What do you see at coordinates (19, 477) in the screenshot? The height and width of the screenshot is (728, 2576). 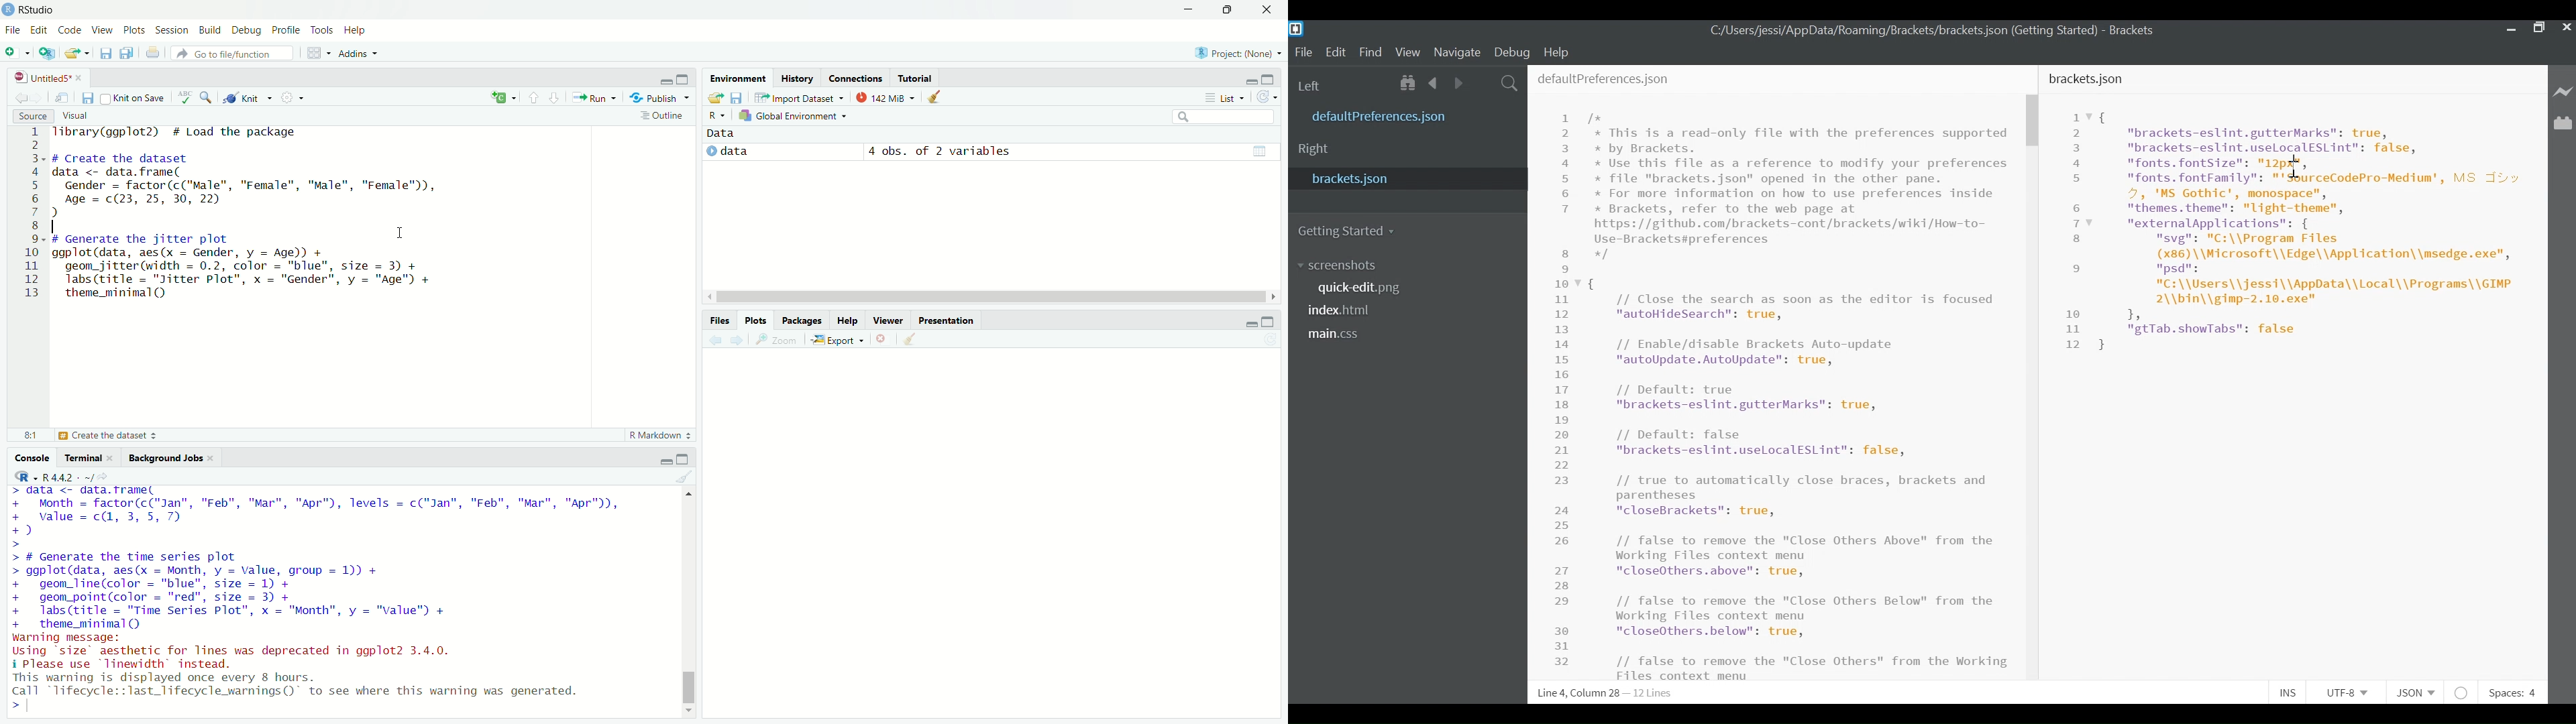 I see `select language` at bounding box center [19, 477].